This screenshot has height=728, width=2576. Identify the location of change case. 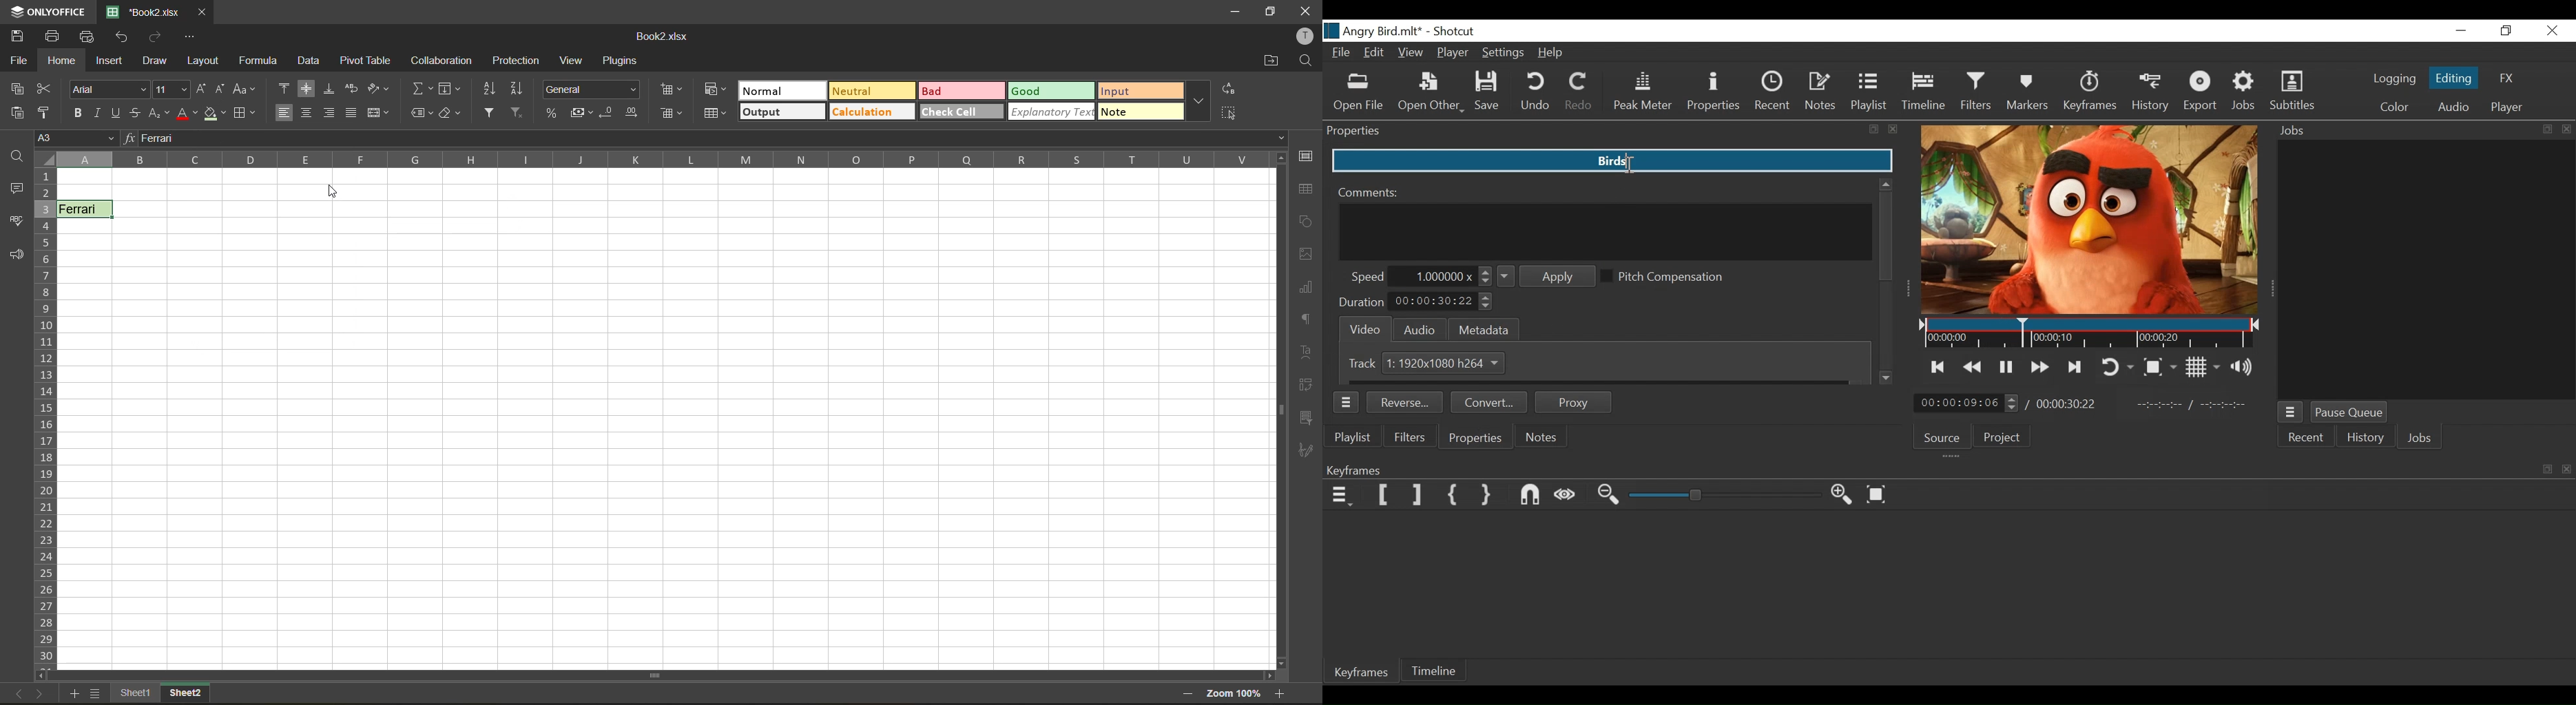
(245, 90).